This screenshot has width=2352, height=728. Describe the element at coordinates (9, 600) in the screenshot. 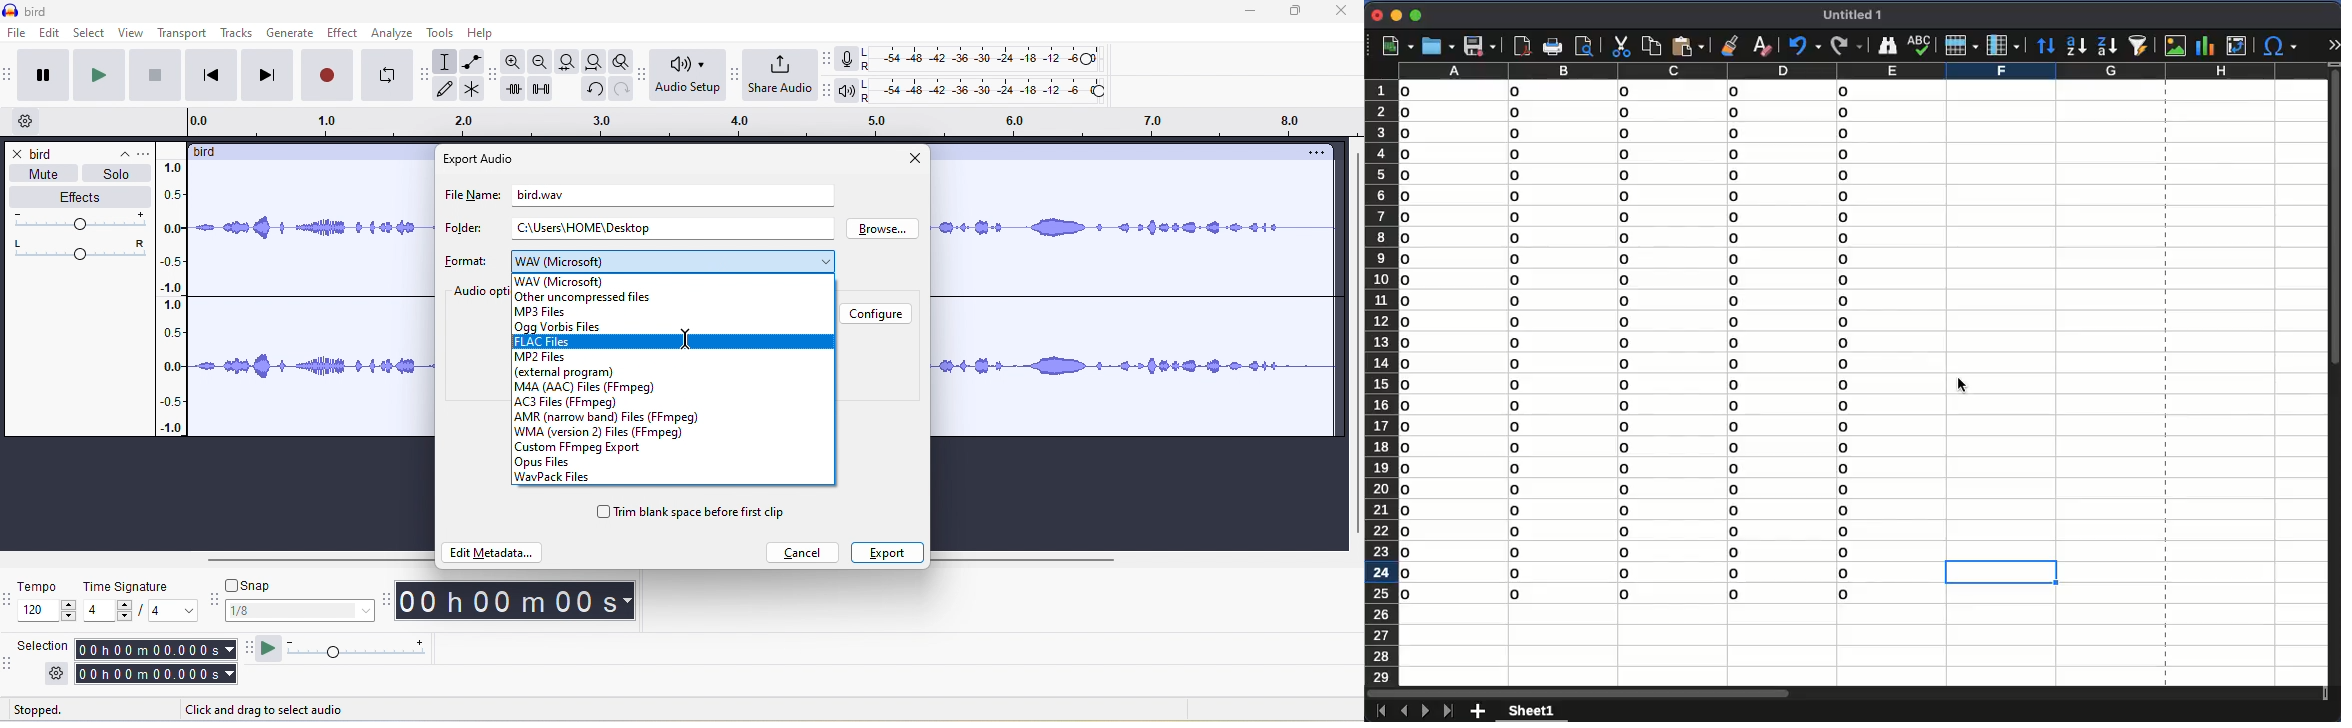

I see `audacity time signature toolbar` at that location.